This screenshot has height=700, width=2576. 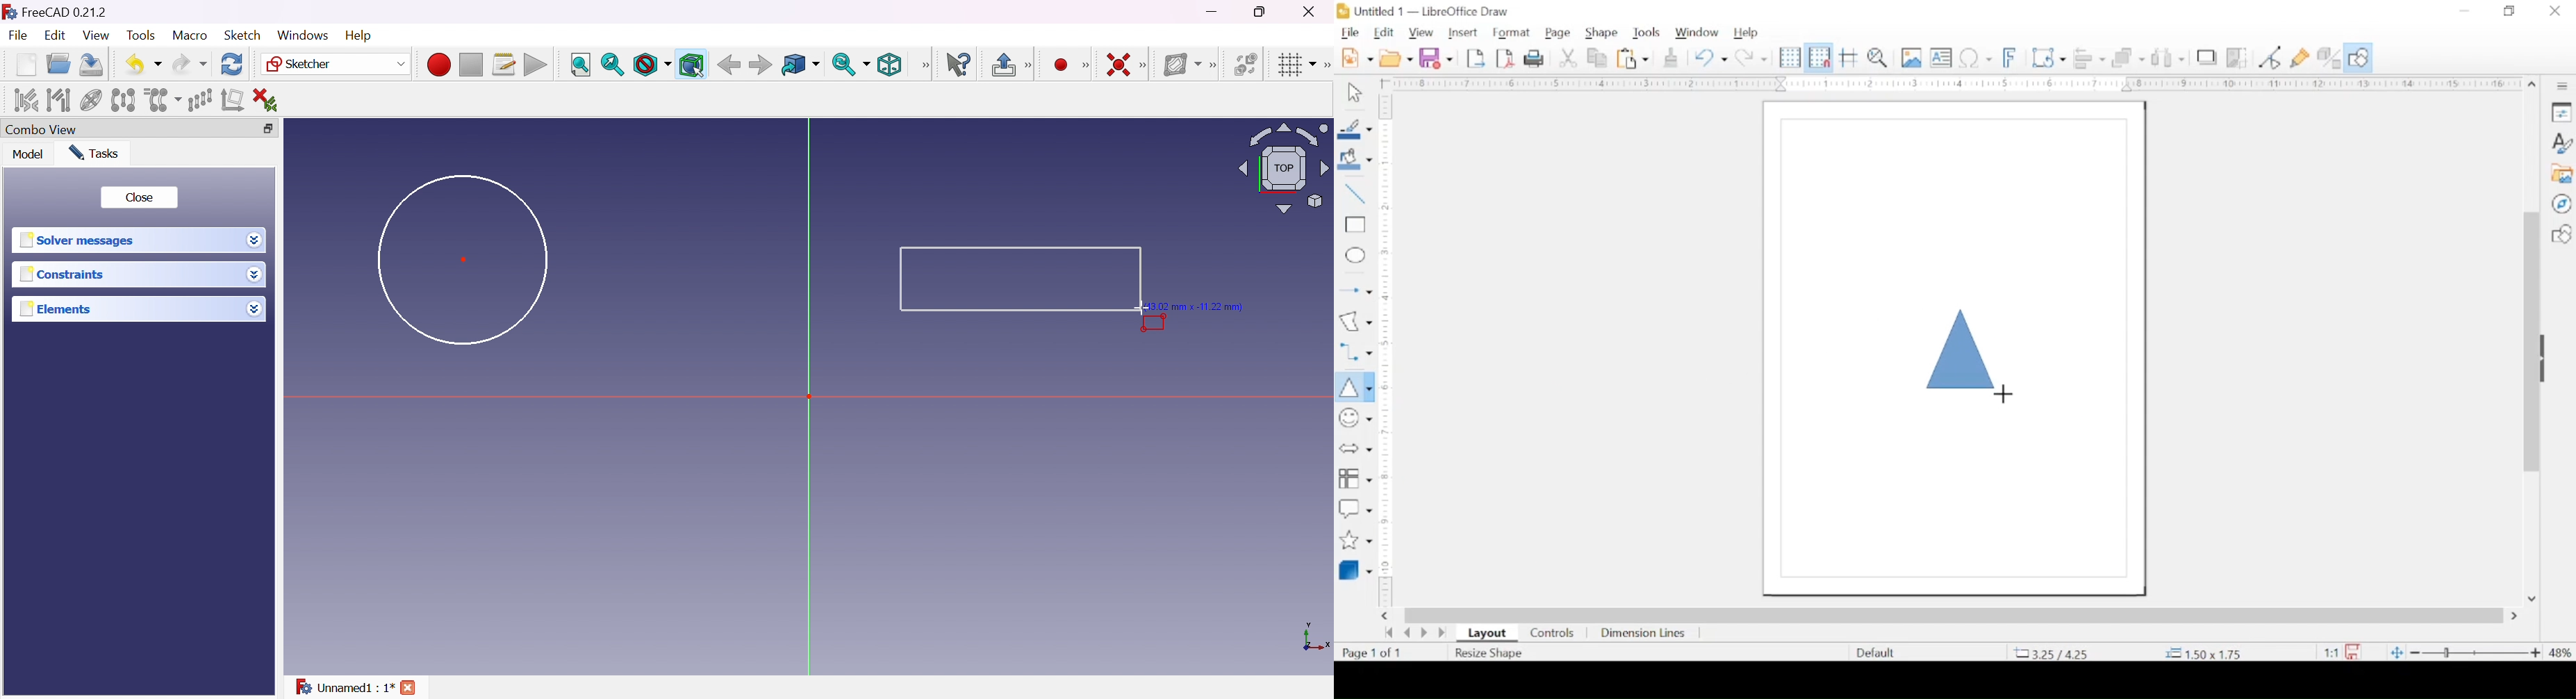 I want to click on connectors, so click(x=1355, y=350).